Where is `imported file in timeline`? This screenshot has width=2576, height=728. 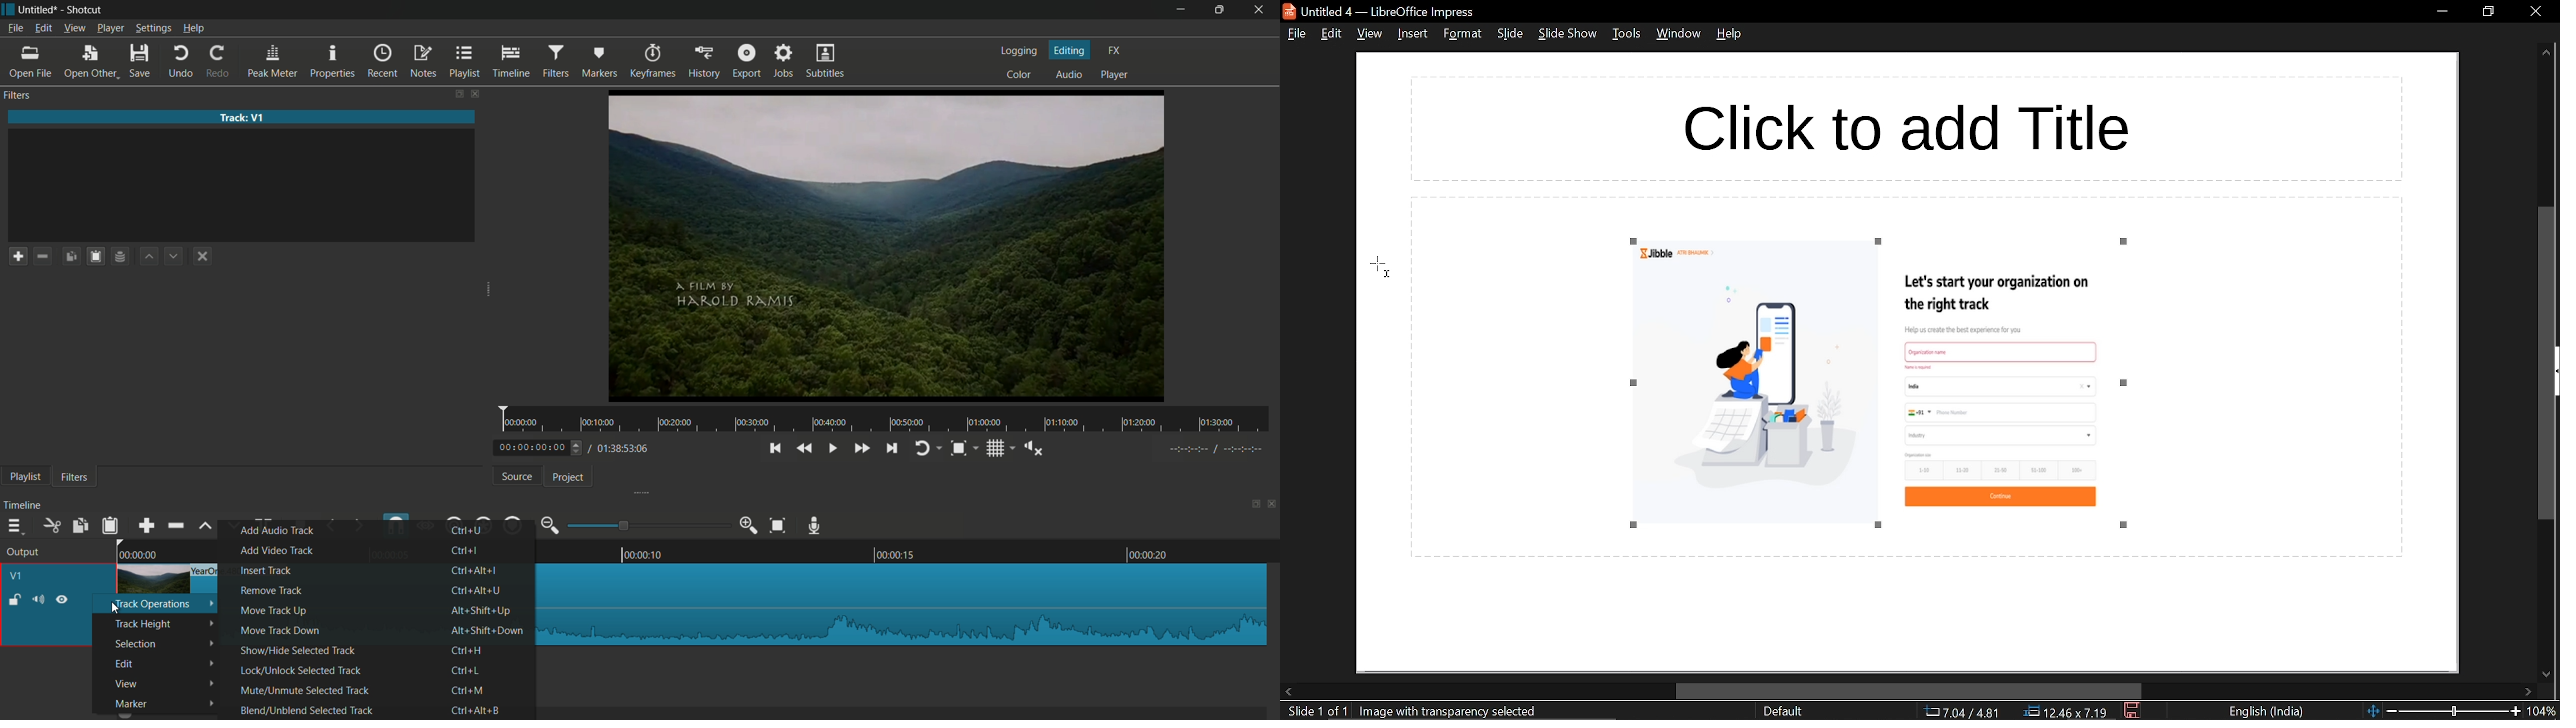
imported file in timeline is located at coordinates (905, 603).